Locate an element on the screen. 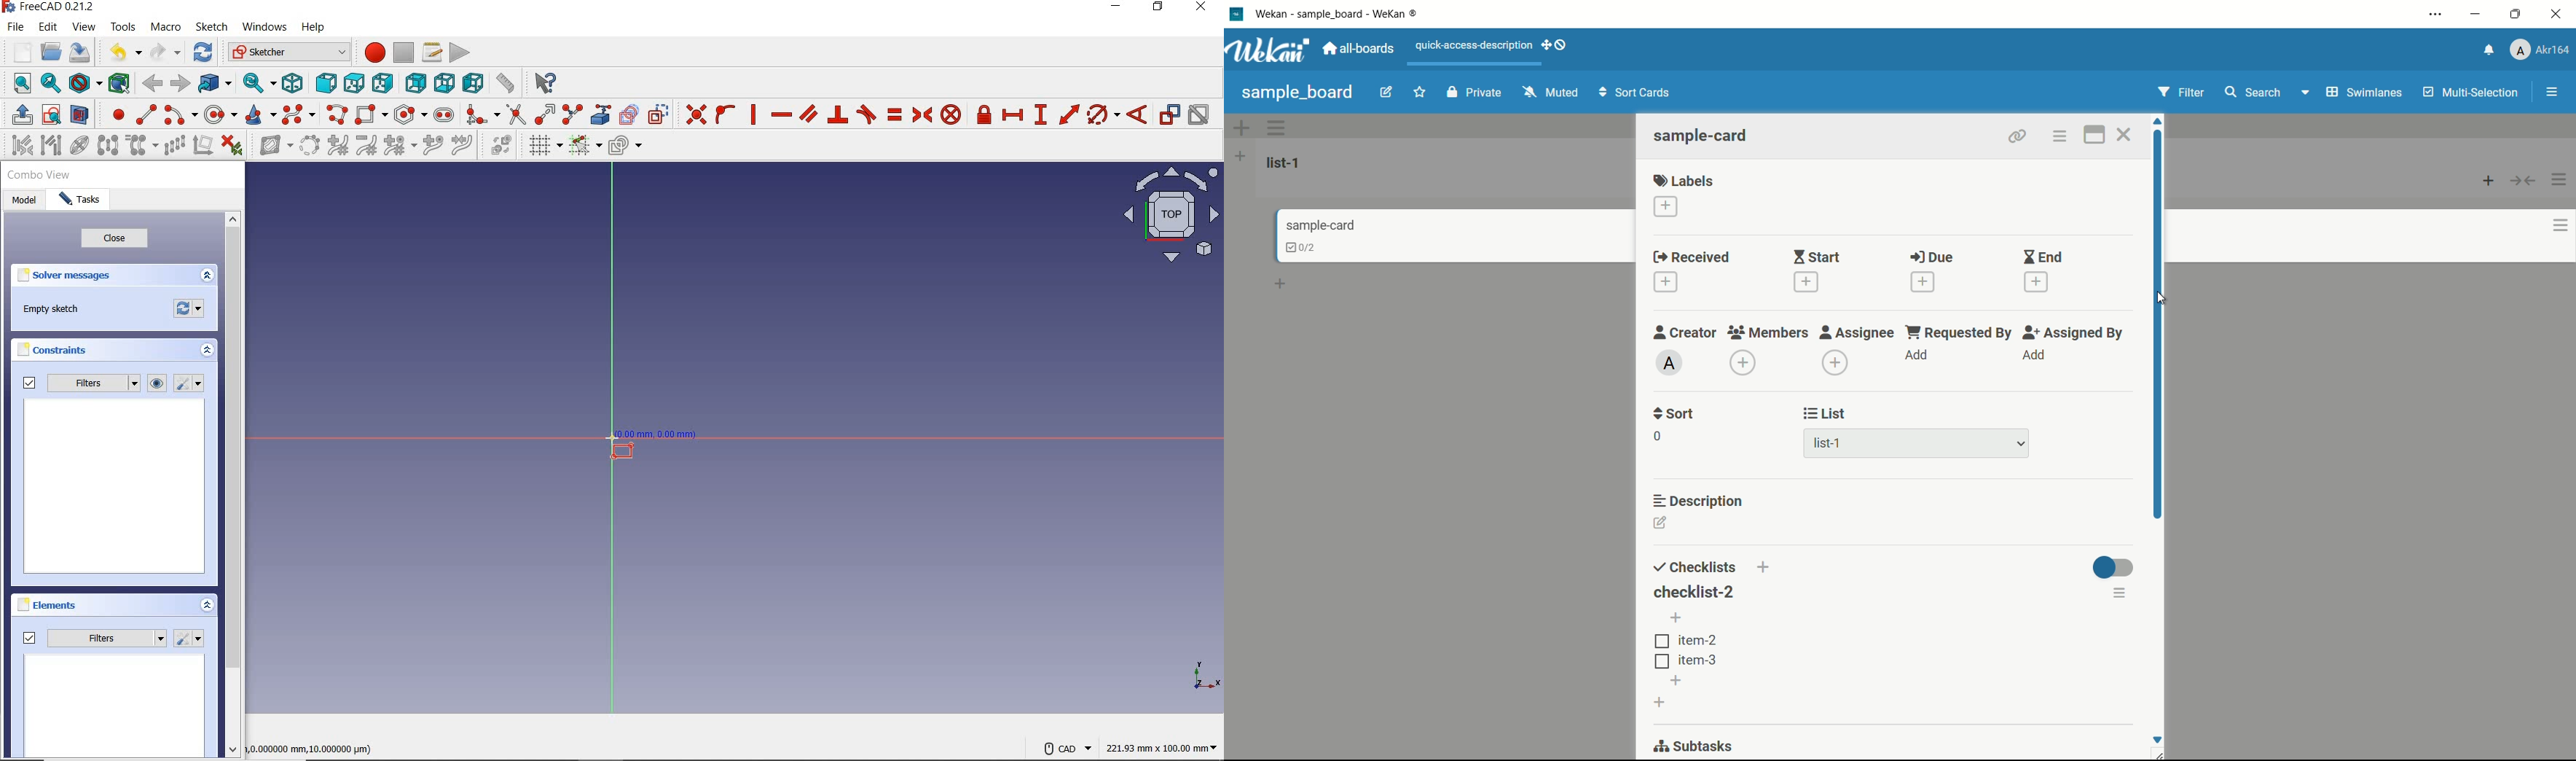 This screenshot has height=784, width=2576. create conic is located at coordinates (262, 115).